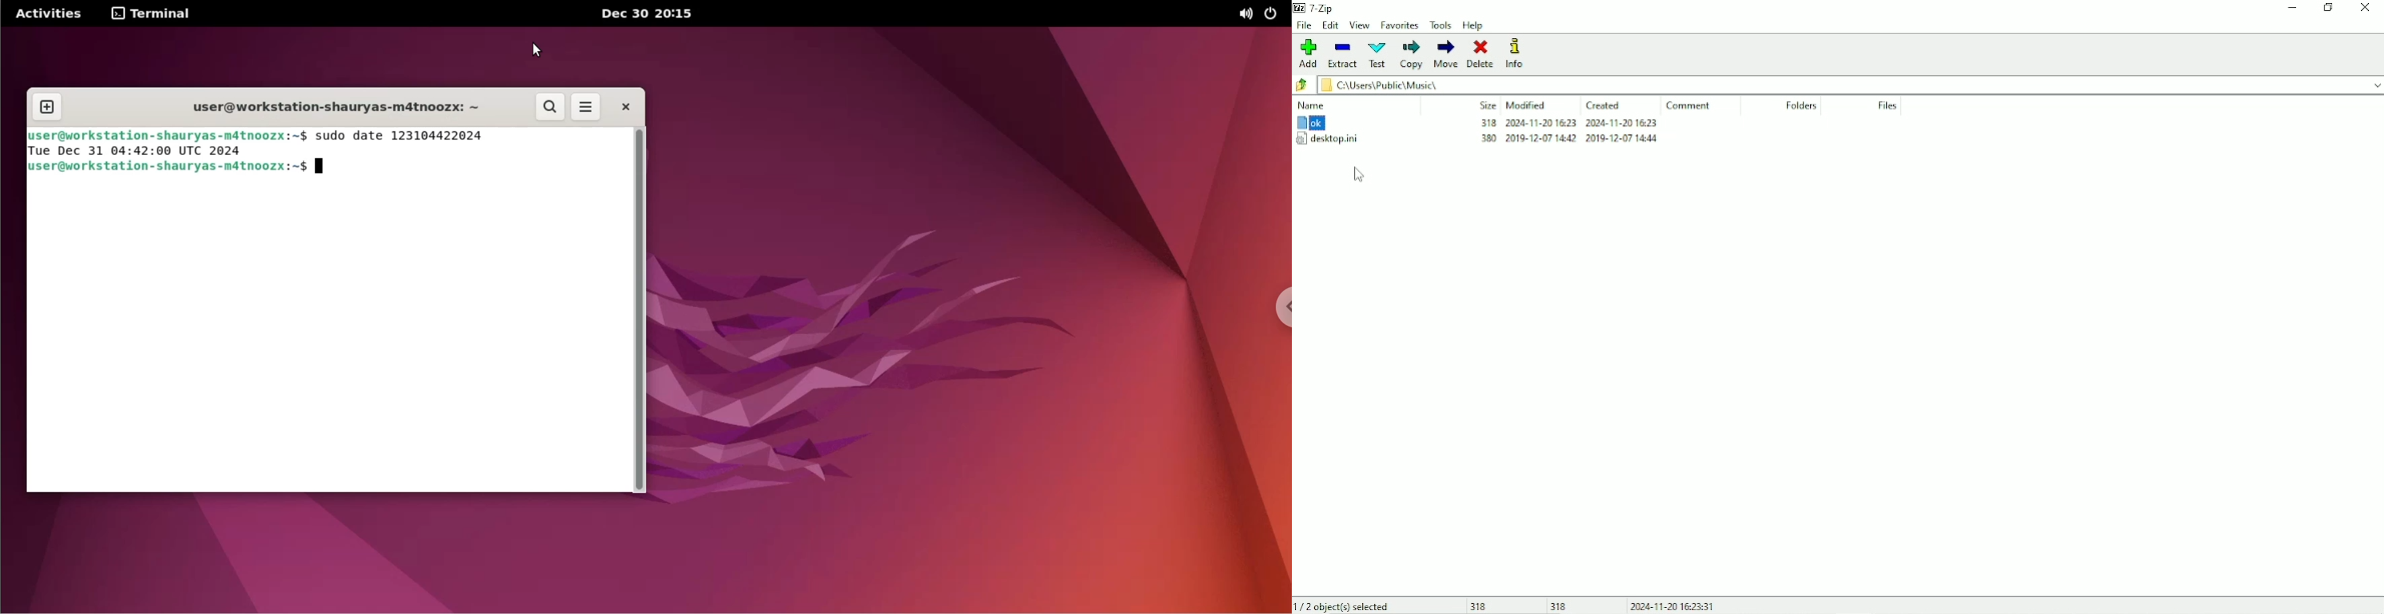 The image size is (2408, 616). I want to click on Date and Time, so click(1672, 607).